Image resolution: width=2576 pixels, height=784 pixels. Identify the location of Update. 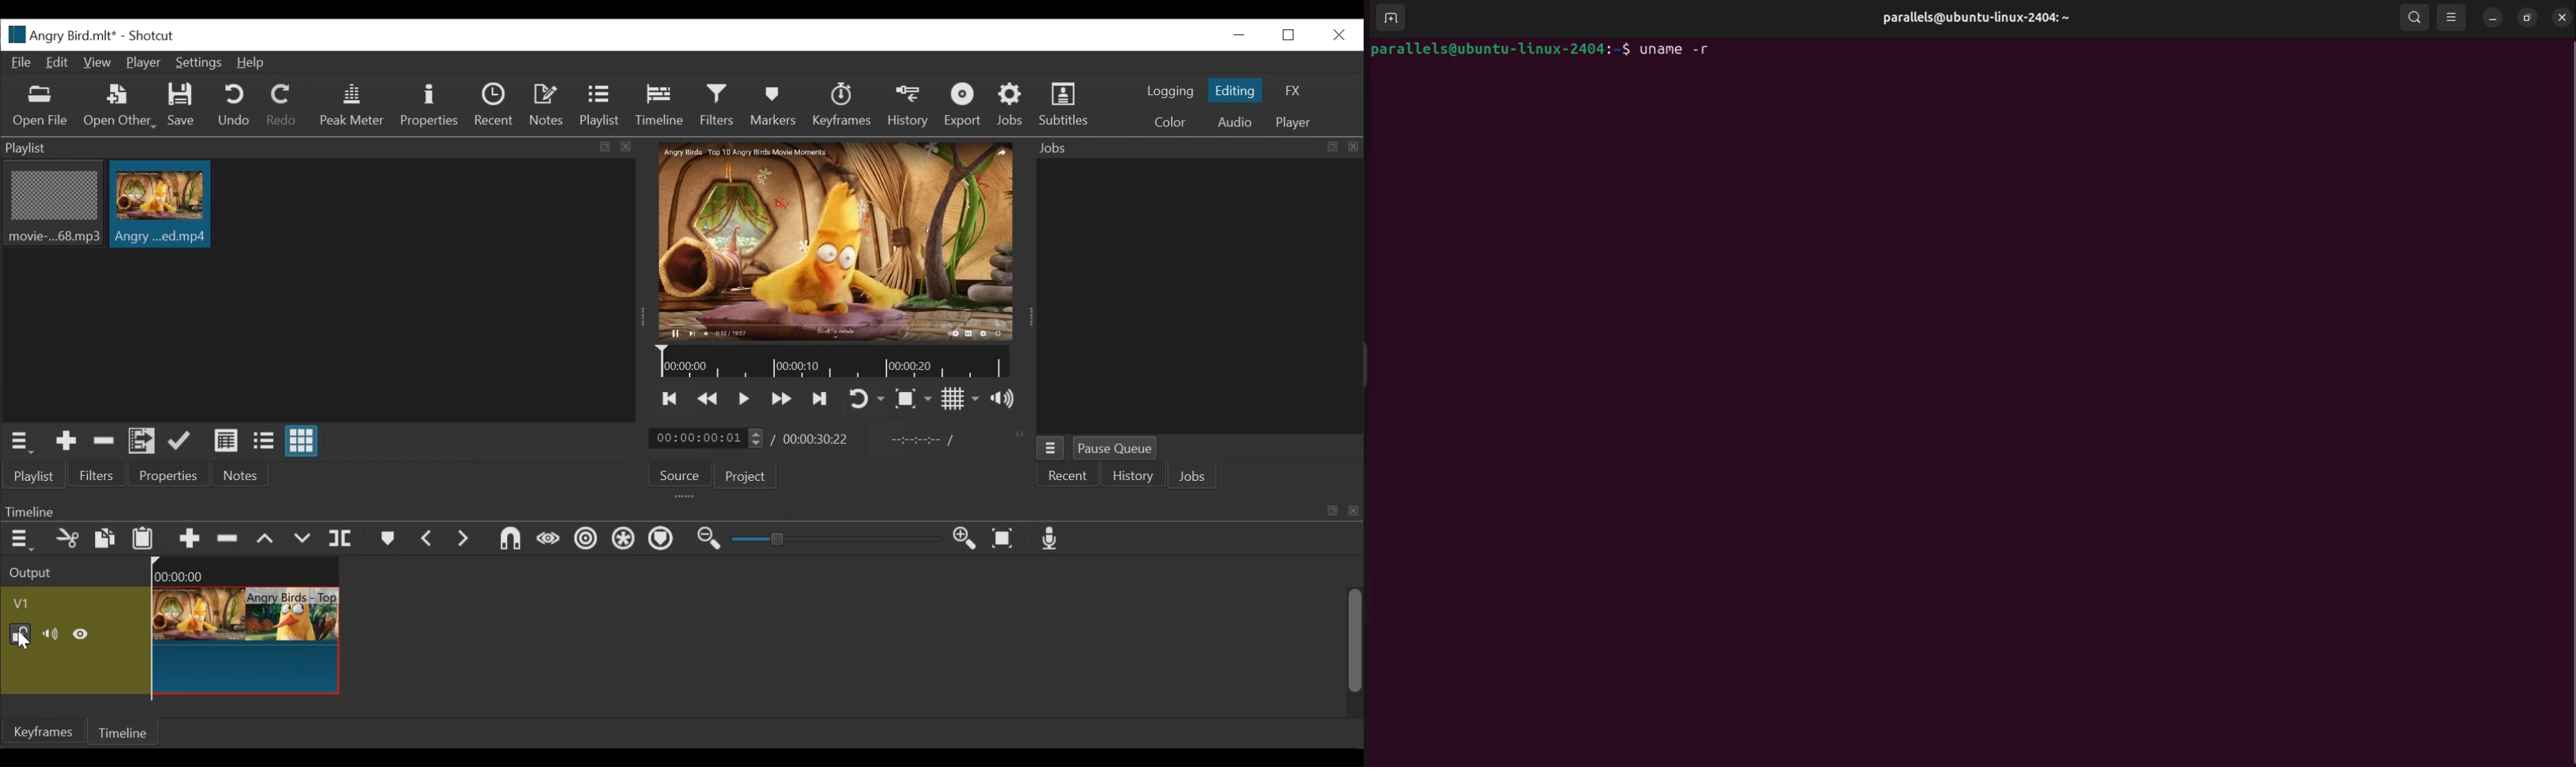
(183, 442).